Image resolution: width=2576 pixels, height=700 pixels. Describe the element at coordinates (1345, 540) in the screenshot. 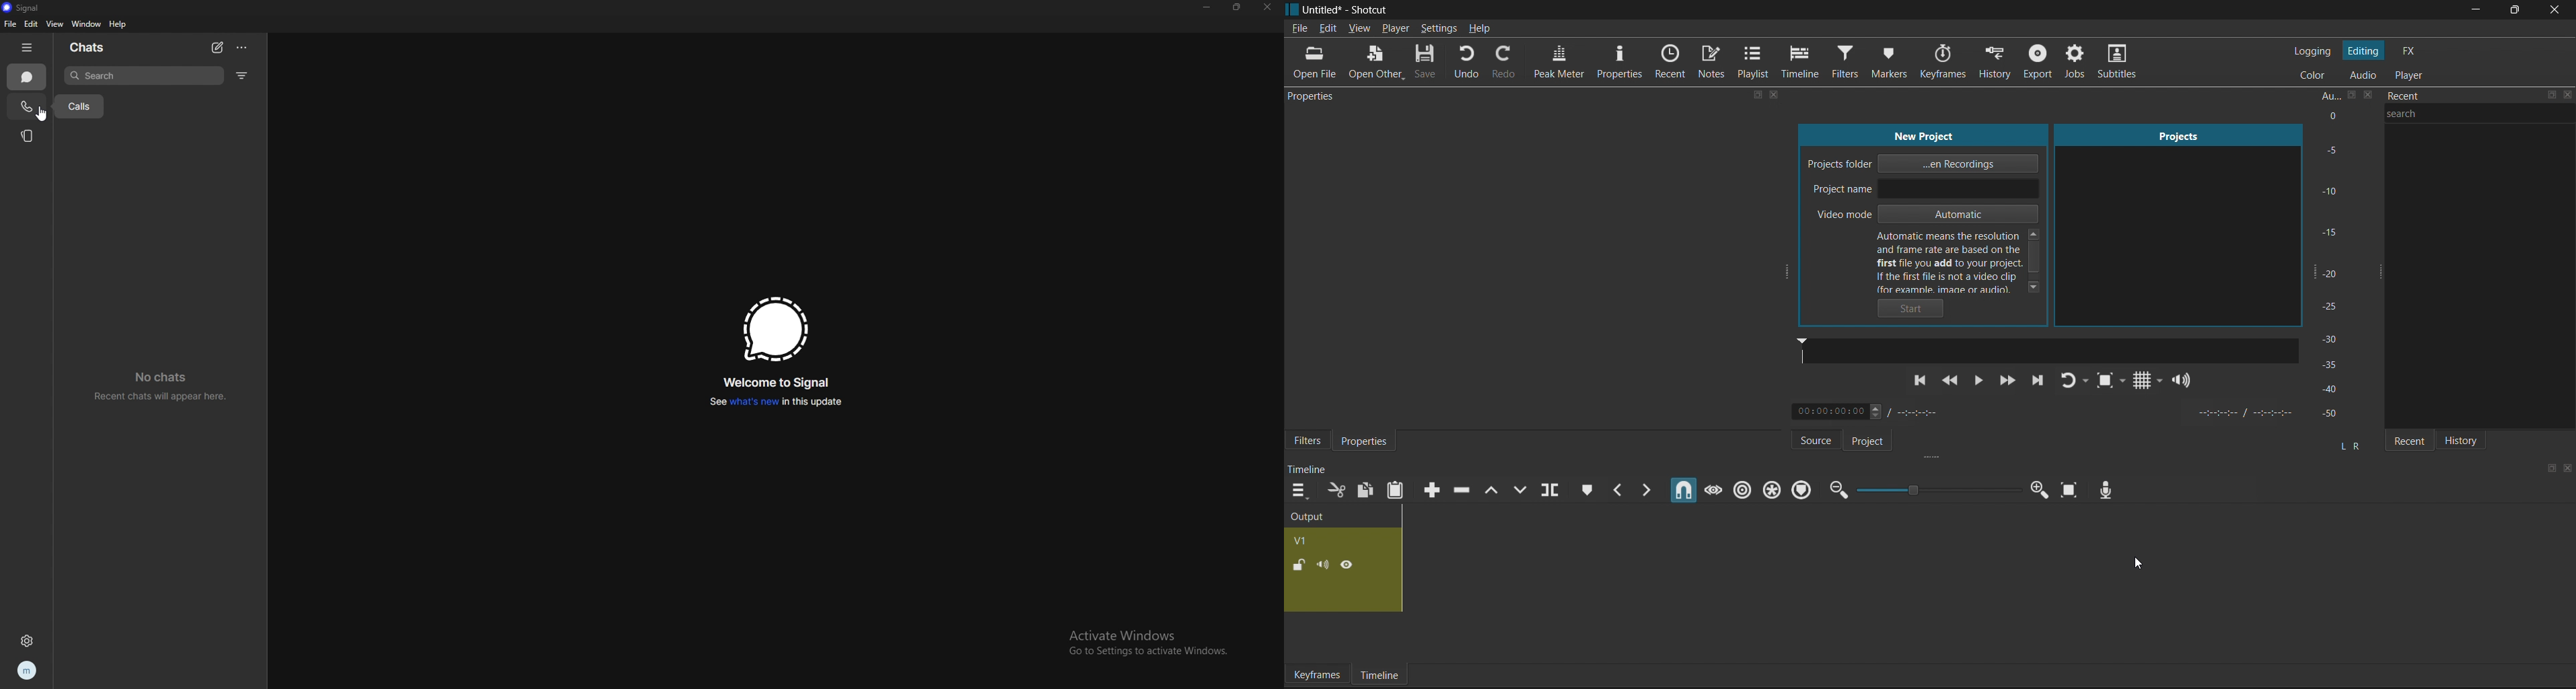

I see `Video Name` at that location.